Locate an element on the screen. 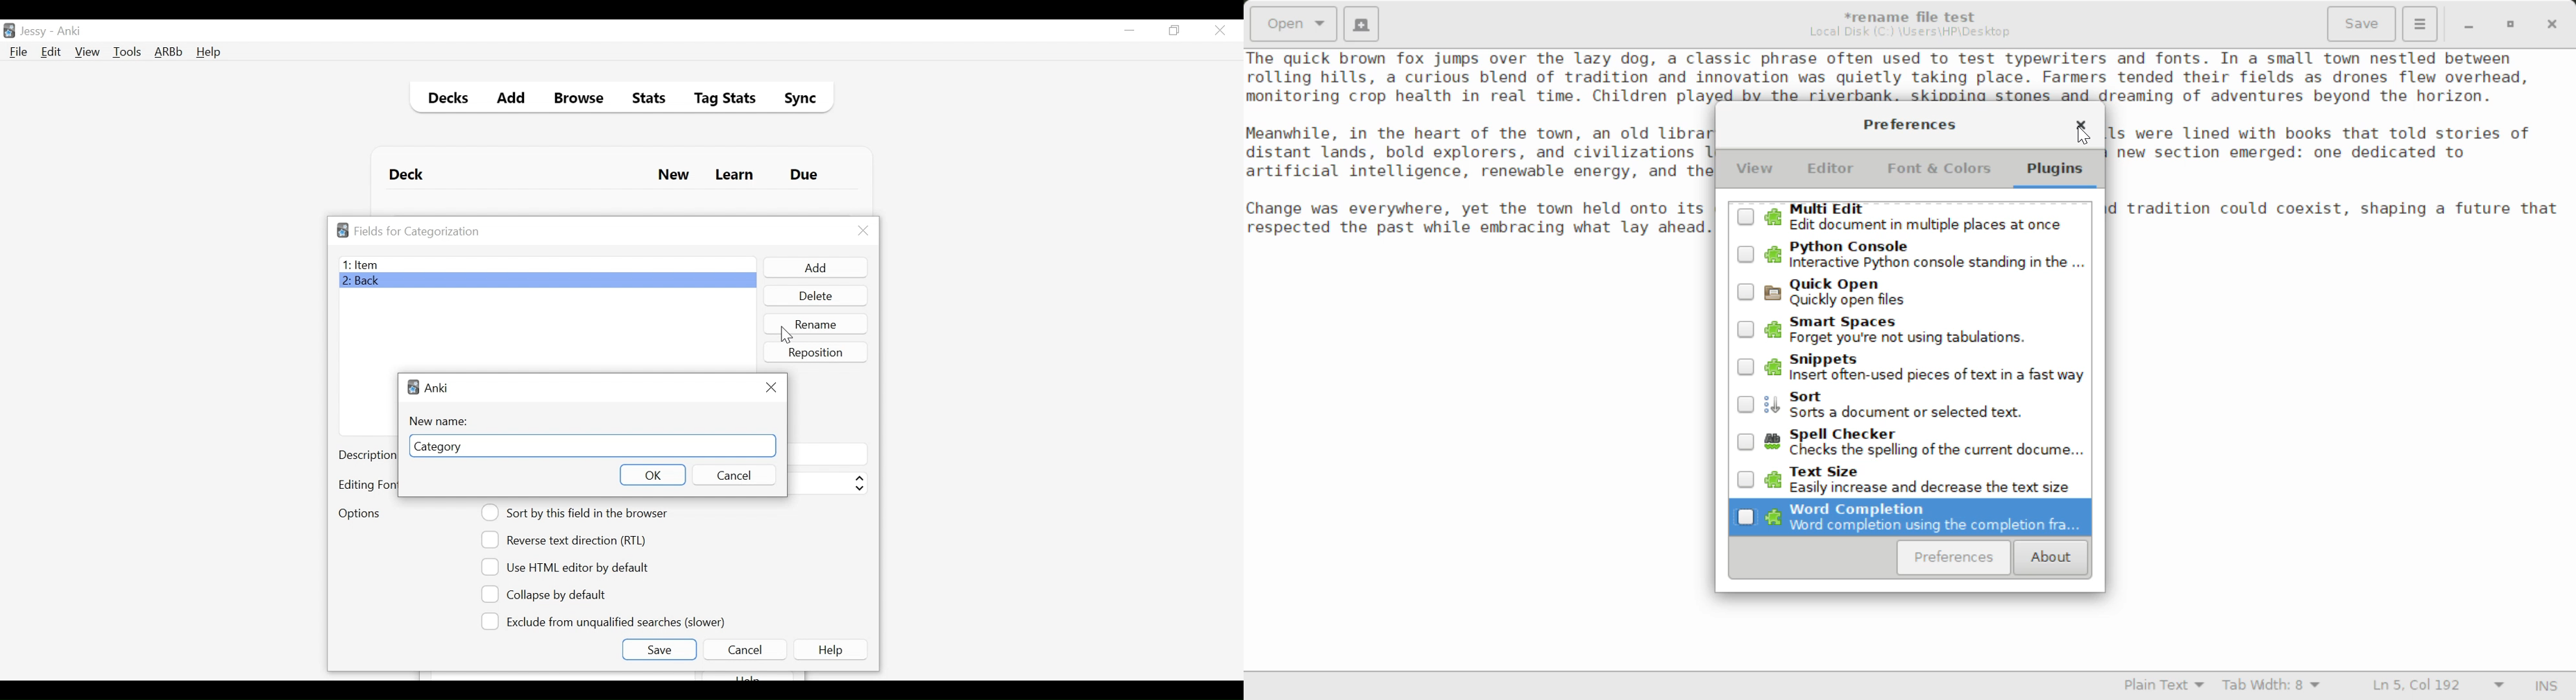 The width and height of the screenshot is (2576, 700). Browse is located at coordinates (581, 100).